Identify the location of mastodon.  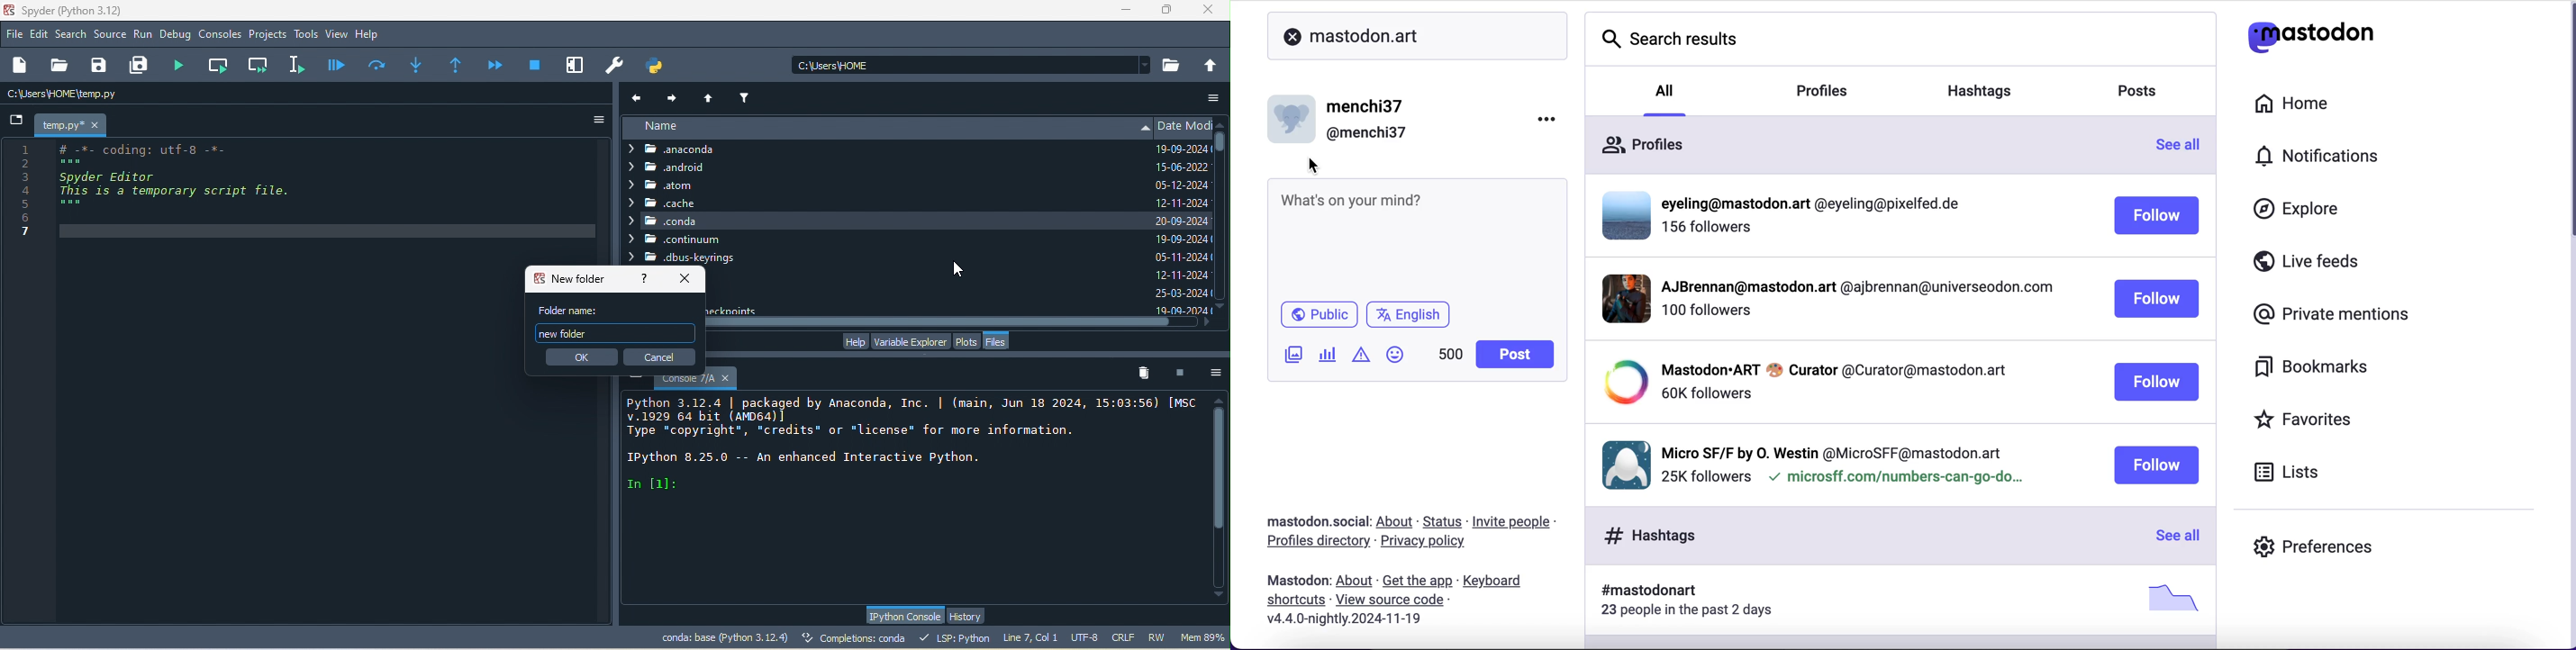
(1296, 582).